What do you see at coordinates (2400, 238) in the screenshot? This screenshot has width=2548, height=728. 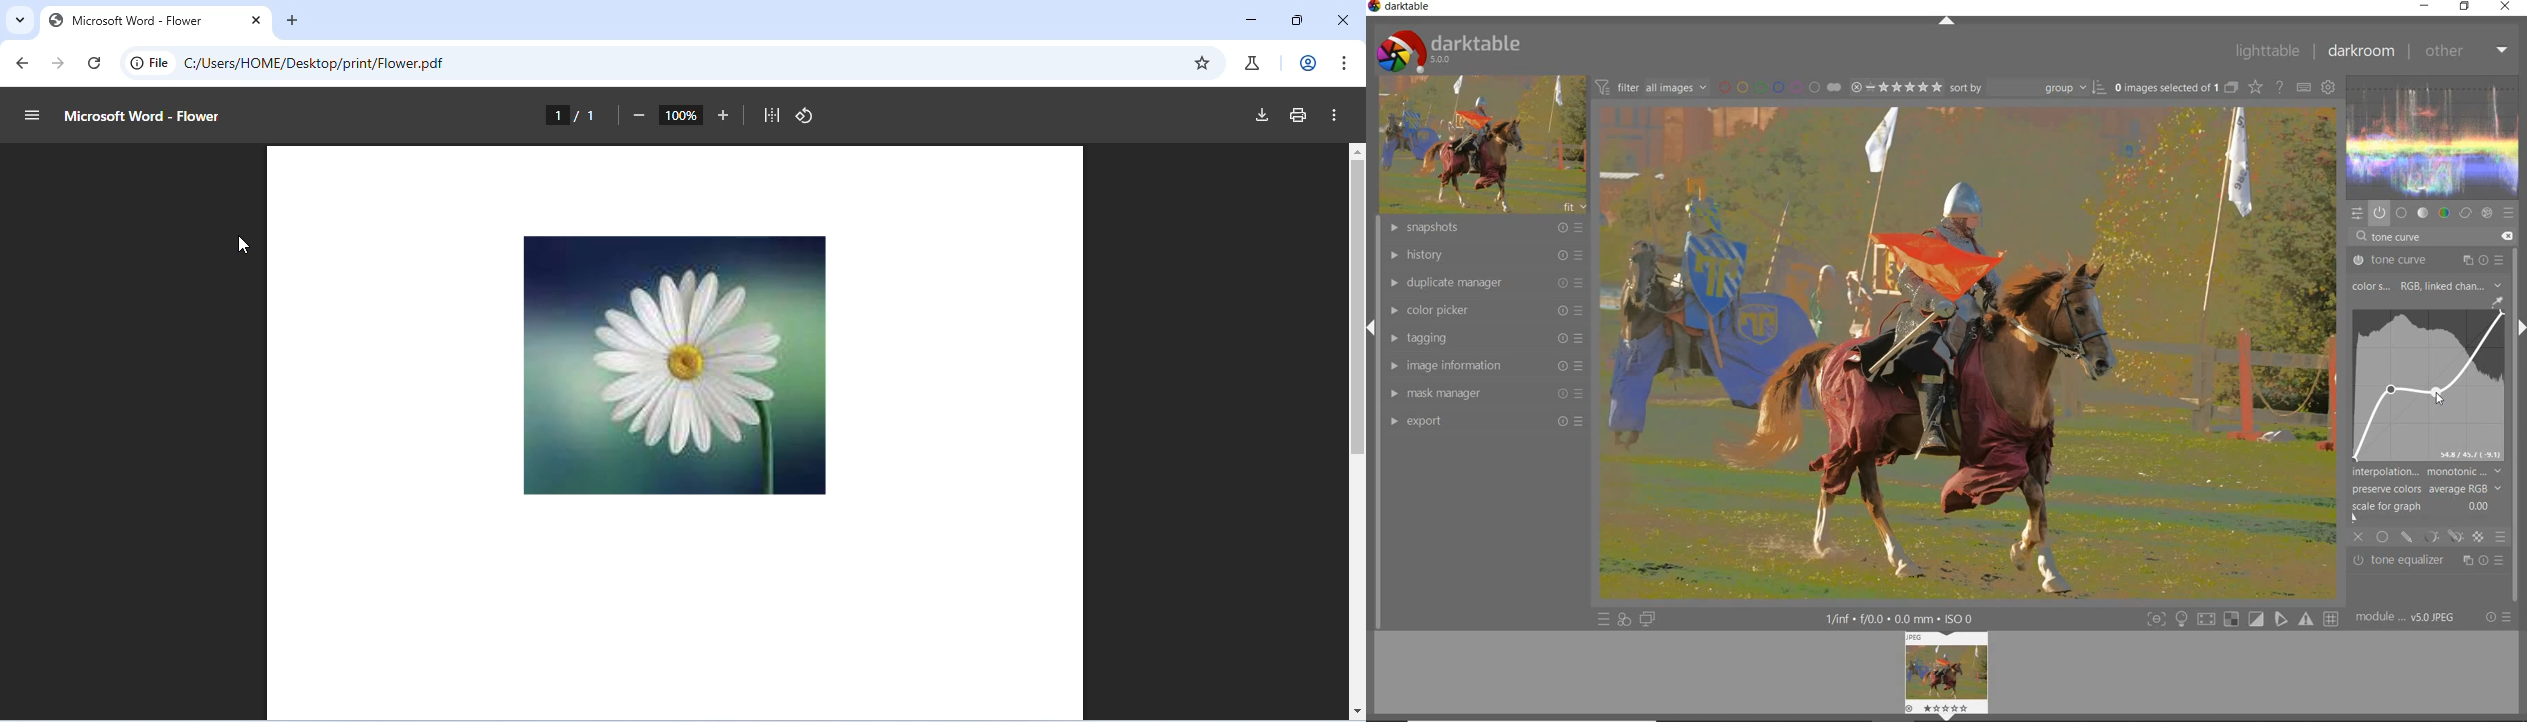 I see `input value` at bounding box center [2400, 238].